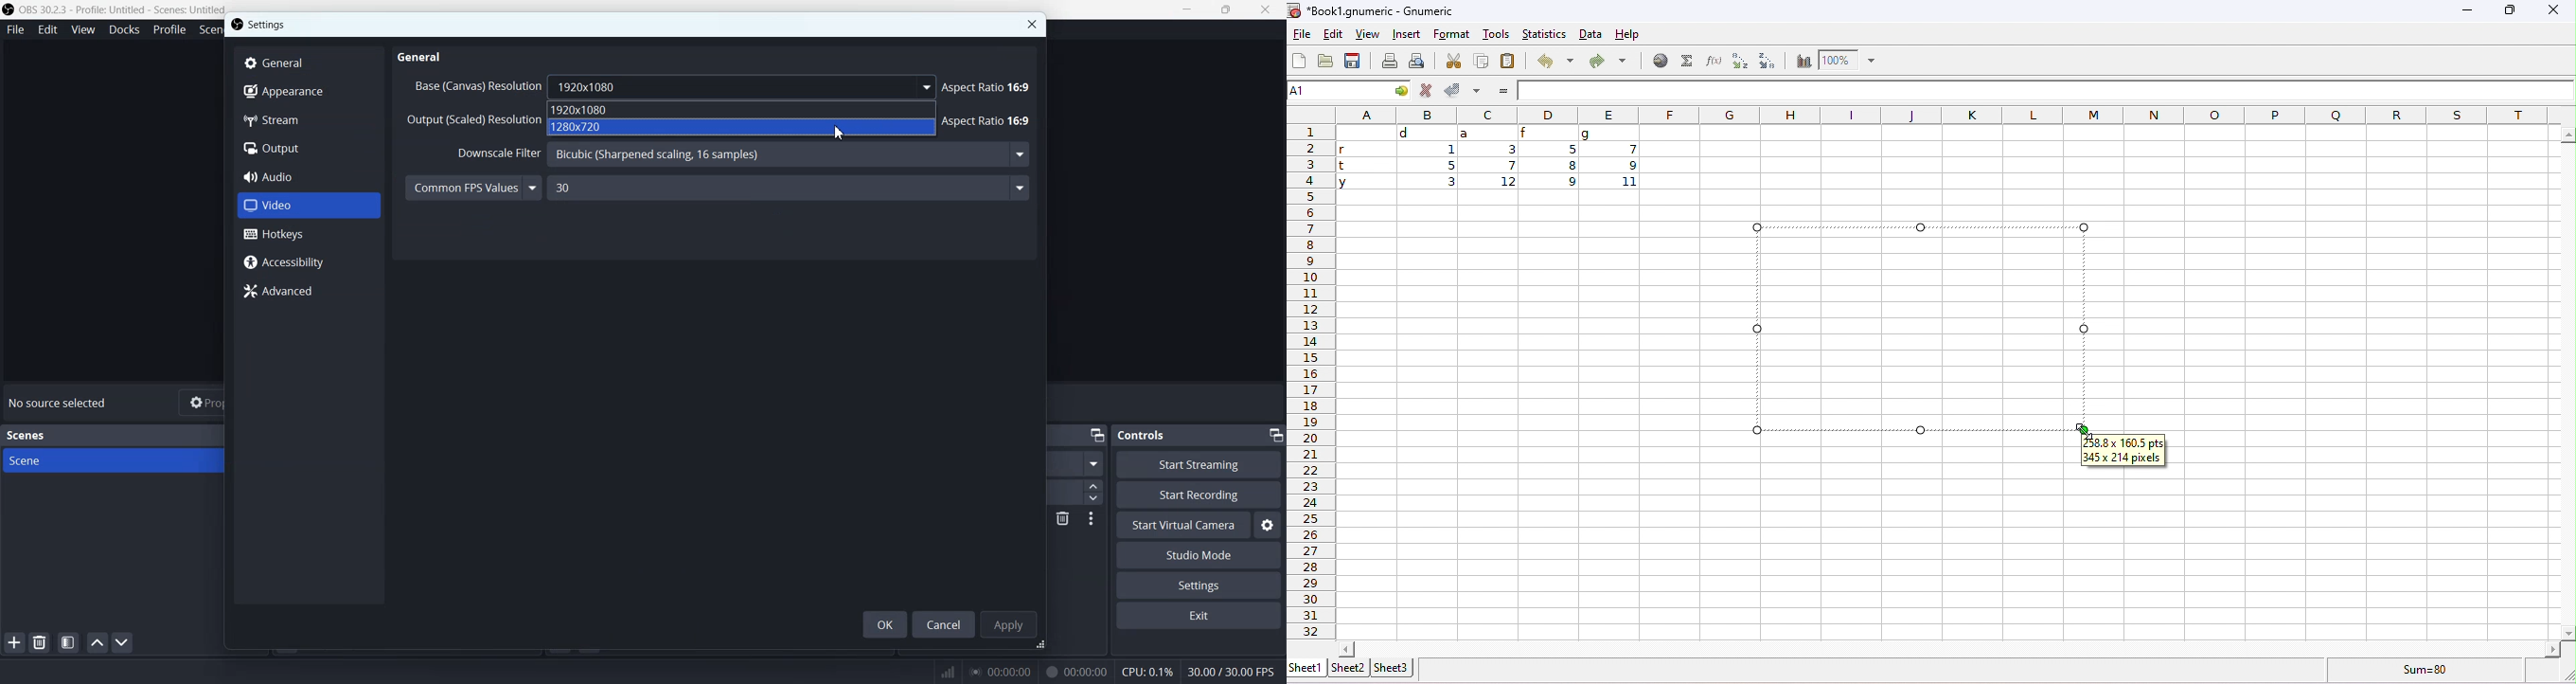 This screenshot has height=700, width=2576. Describe the element at coordinates (1479, 61) in the screenshot. I see `copy` at that location.